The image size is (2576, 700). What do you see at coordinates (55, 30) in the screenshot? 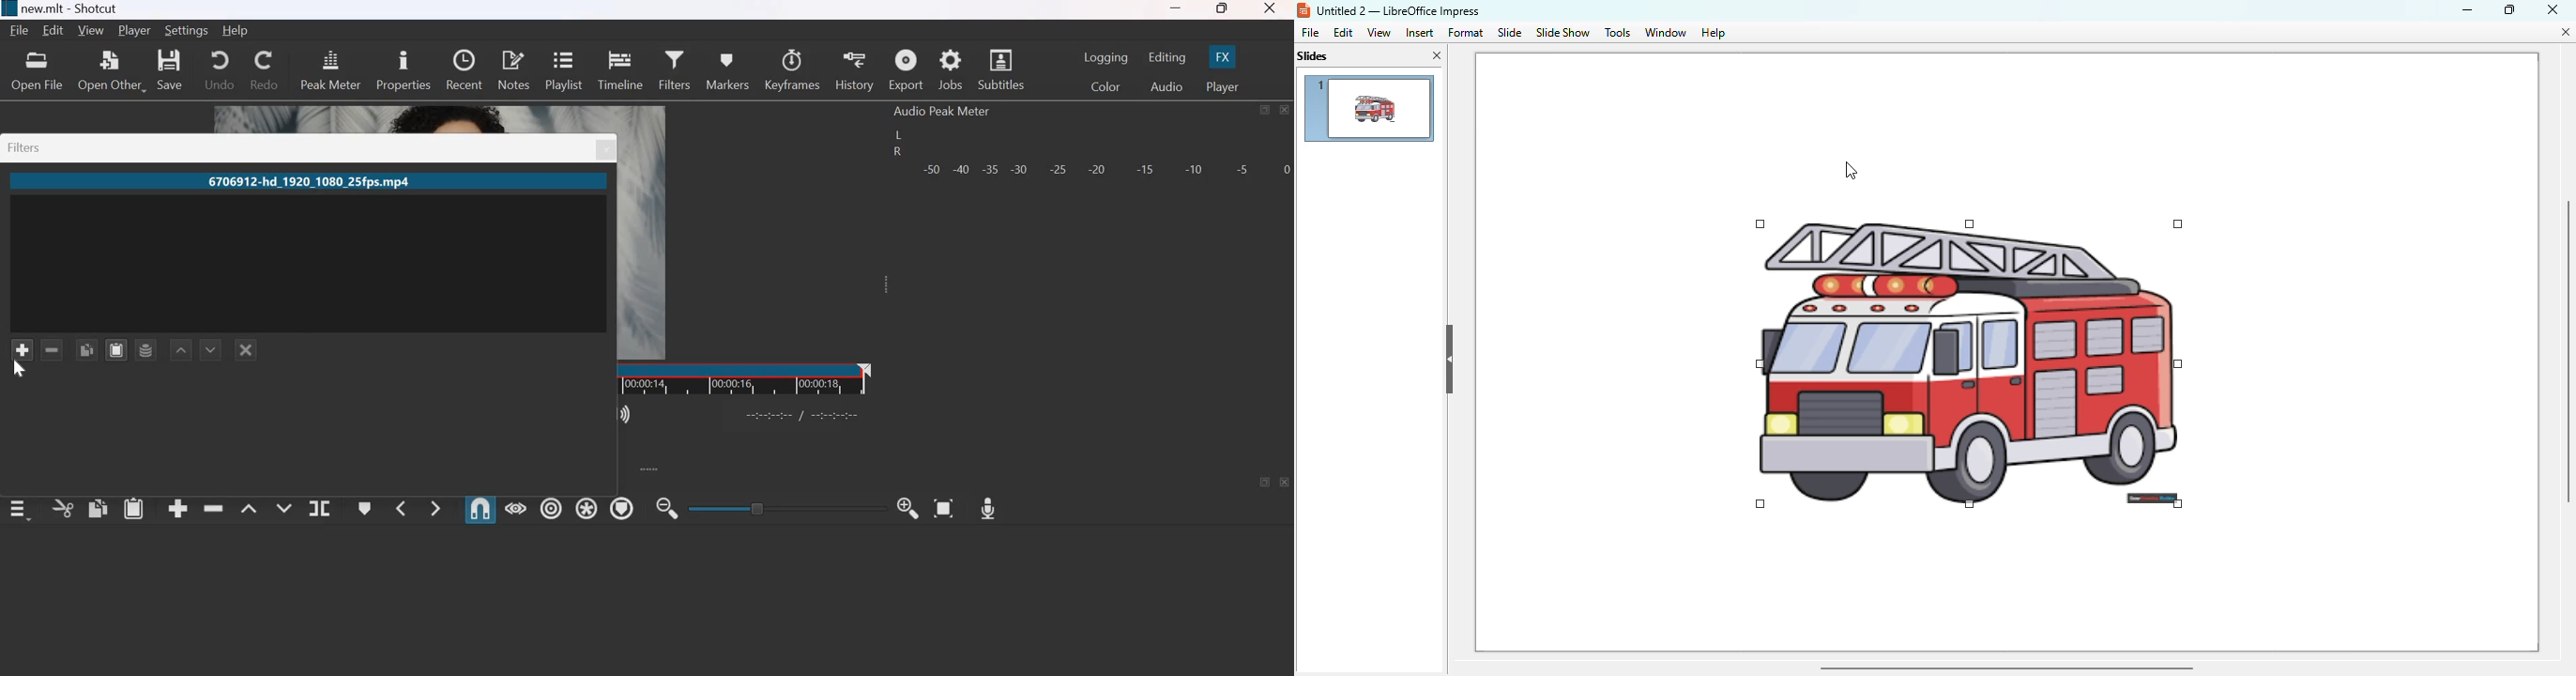
I see `Edit` at bounding box center [55, 30].